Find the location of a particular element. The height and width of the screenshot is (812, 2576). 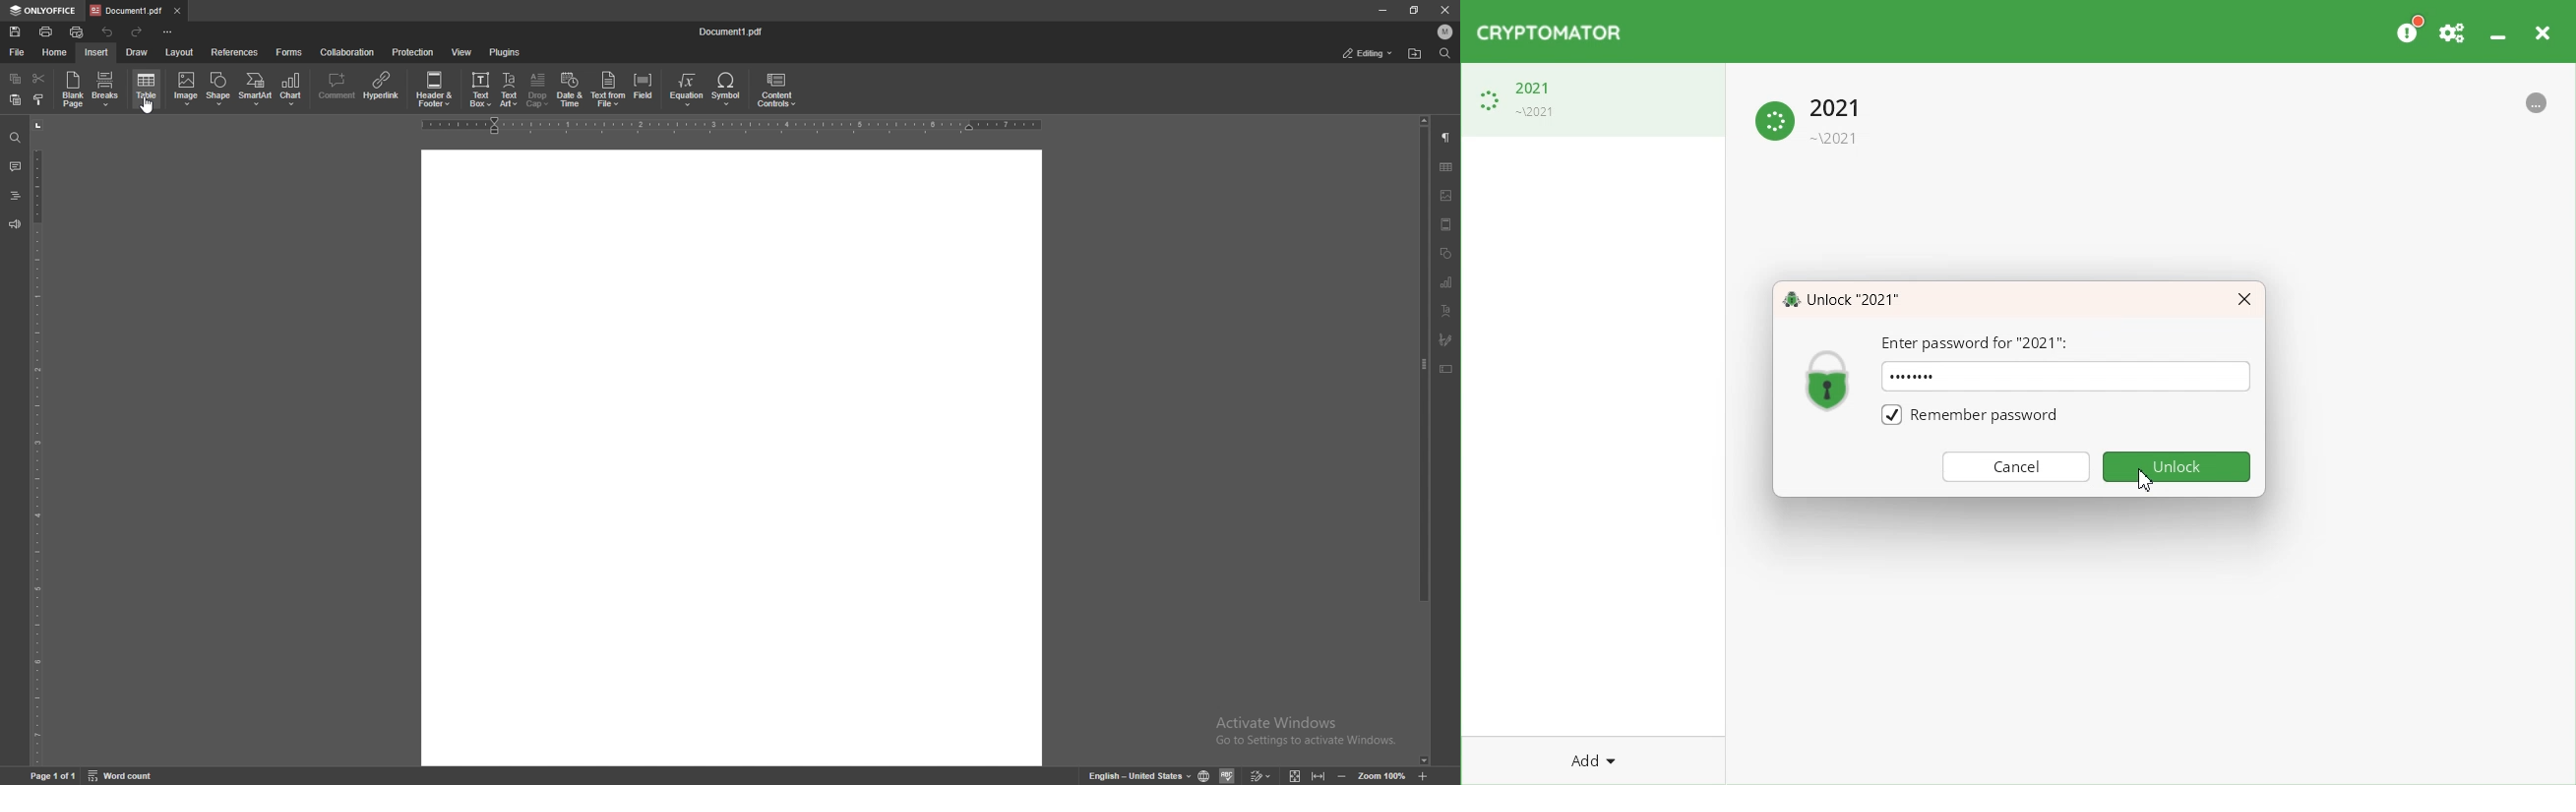

comment is located at coordinates (336, 89).